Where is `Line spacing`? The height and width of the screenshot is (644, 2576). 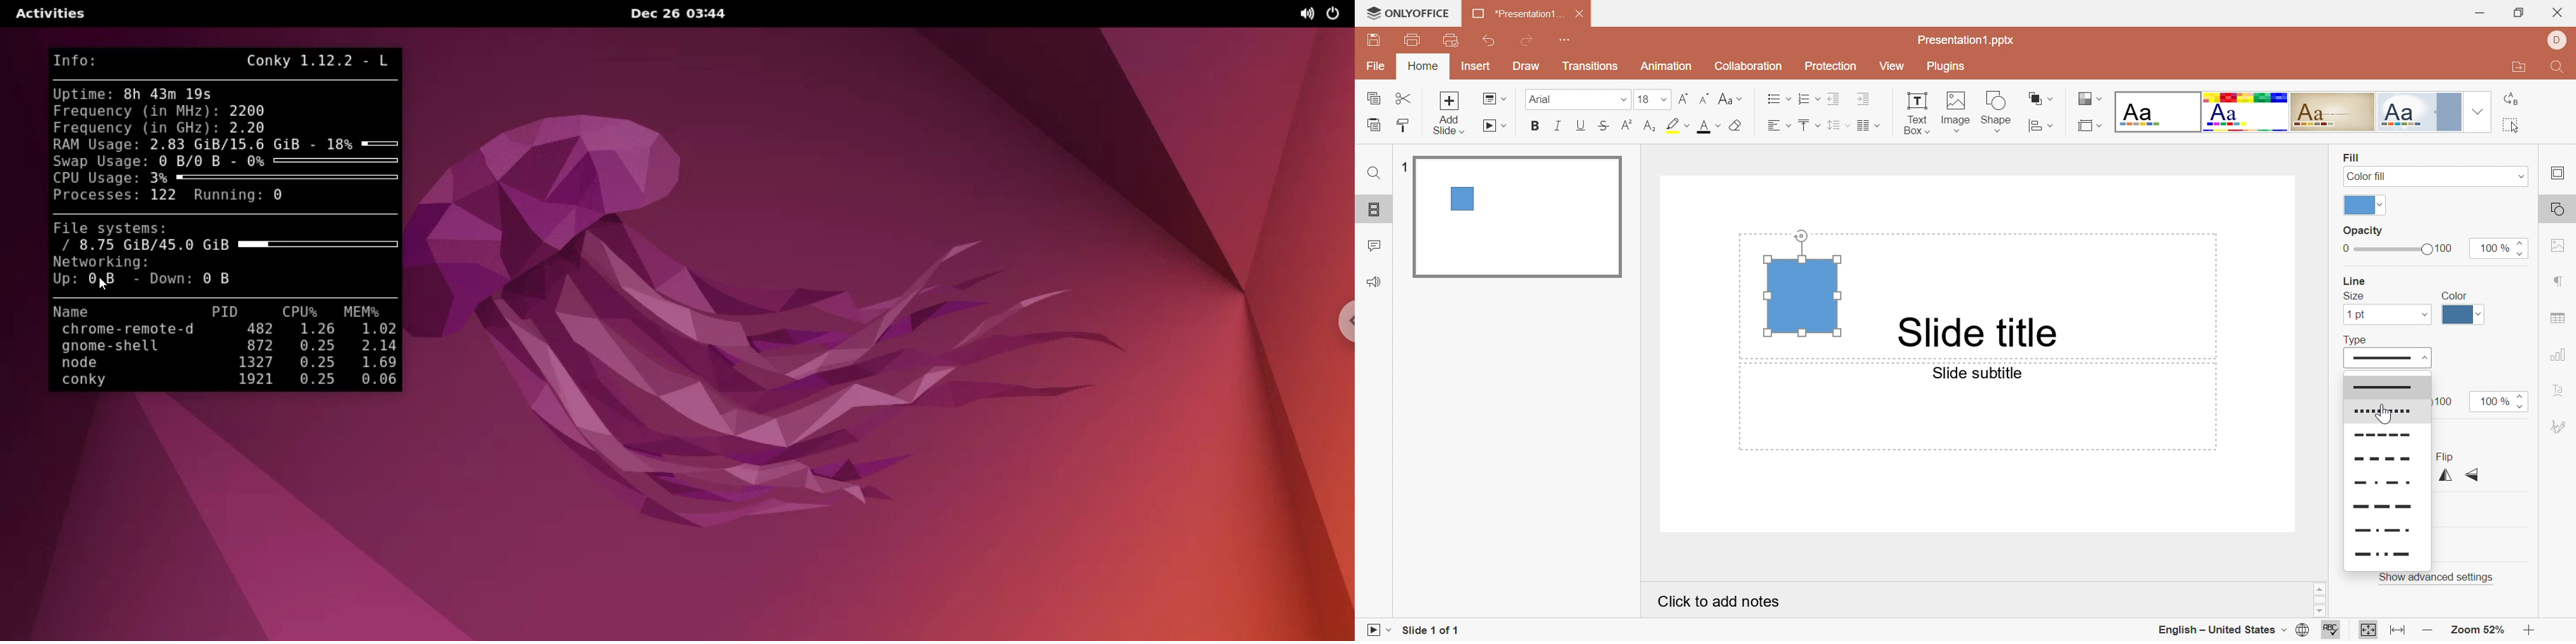
Line spacing is located at coordinates (1838, 127).